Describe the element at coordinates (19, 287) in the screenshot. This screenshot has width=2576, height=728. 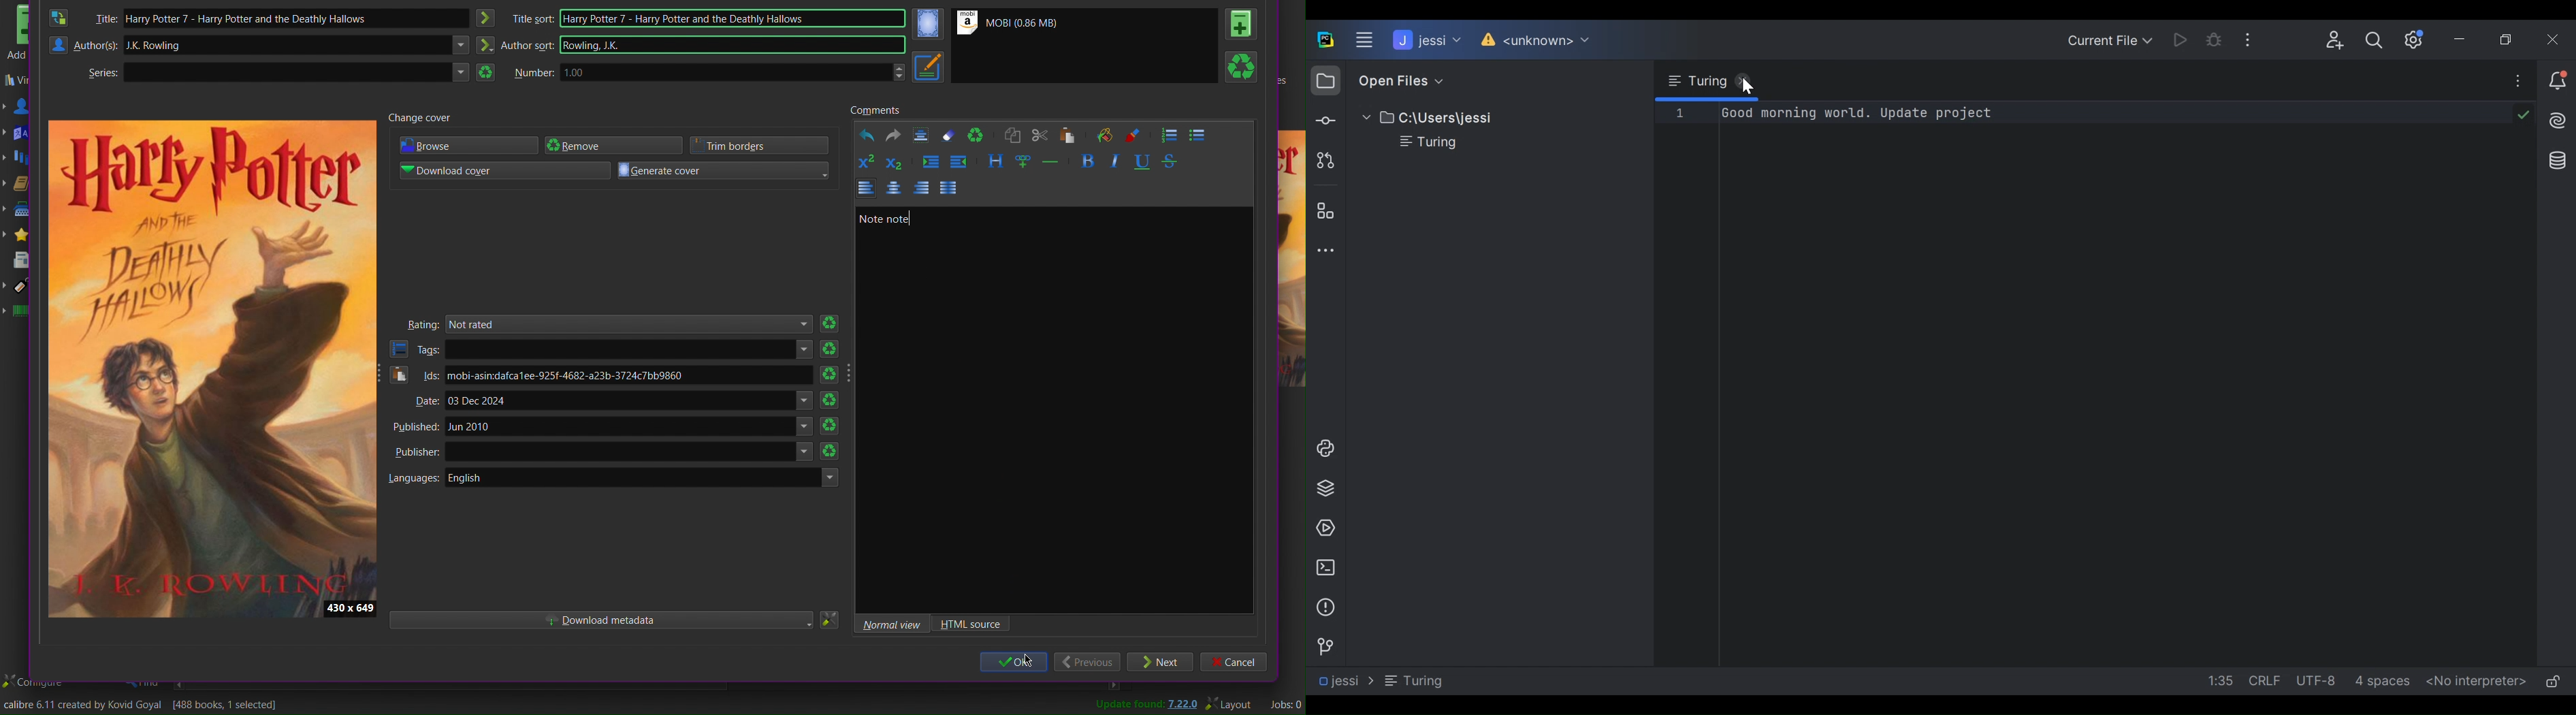
I see `Tags` at that location.